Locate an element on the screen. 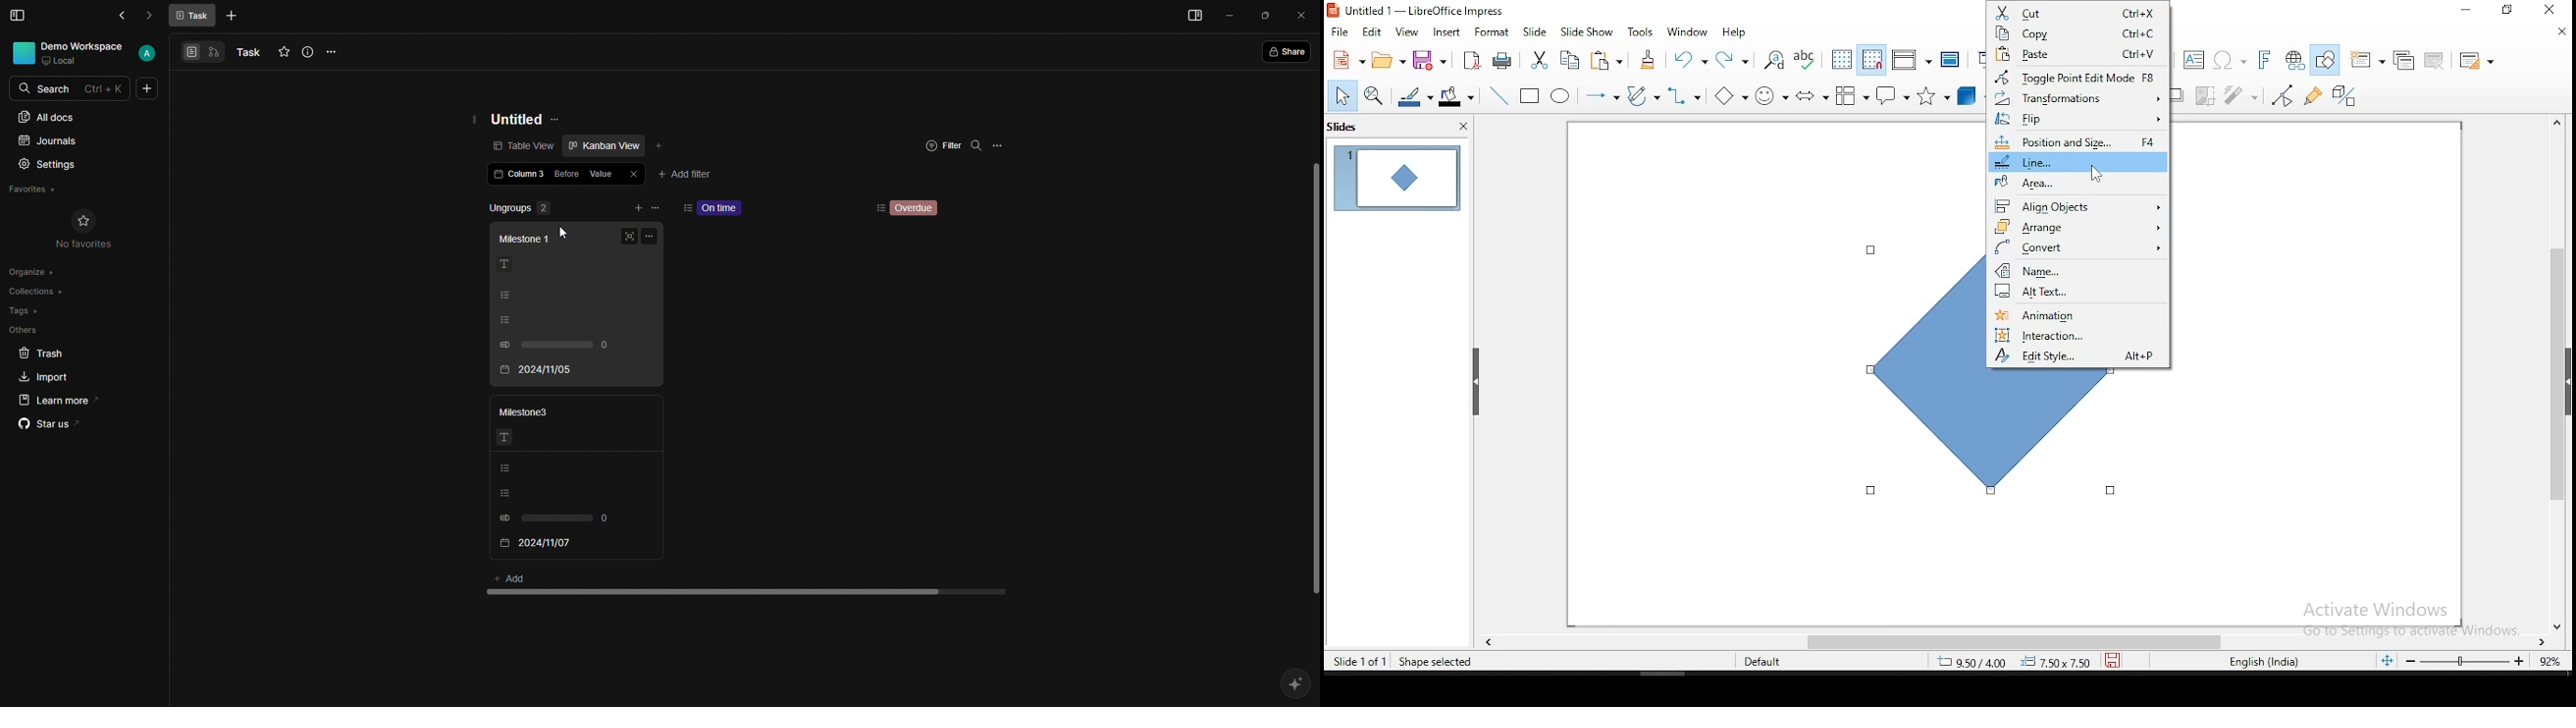 The width and height of the screenshot is (2576, 728). master slide is located at coordinates (1950, 60).